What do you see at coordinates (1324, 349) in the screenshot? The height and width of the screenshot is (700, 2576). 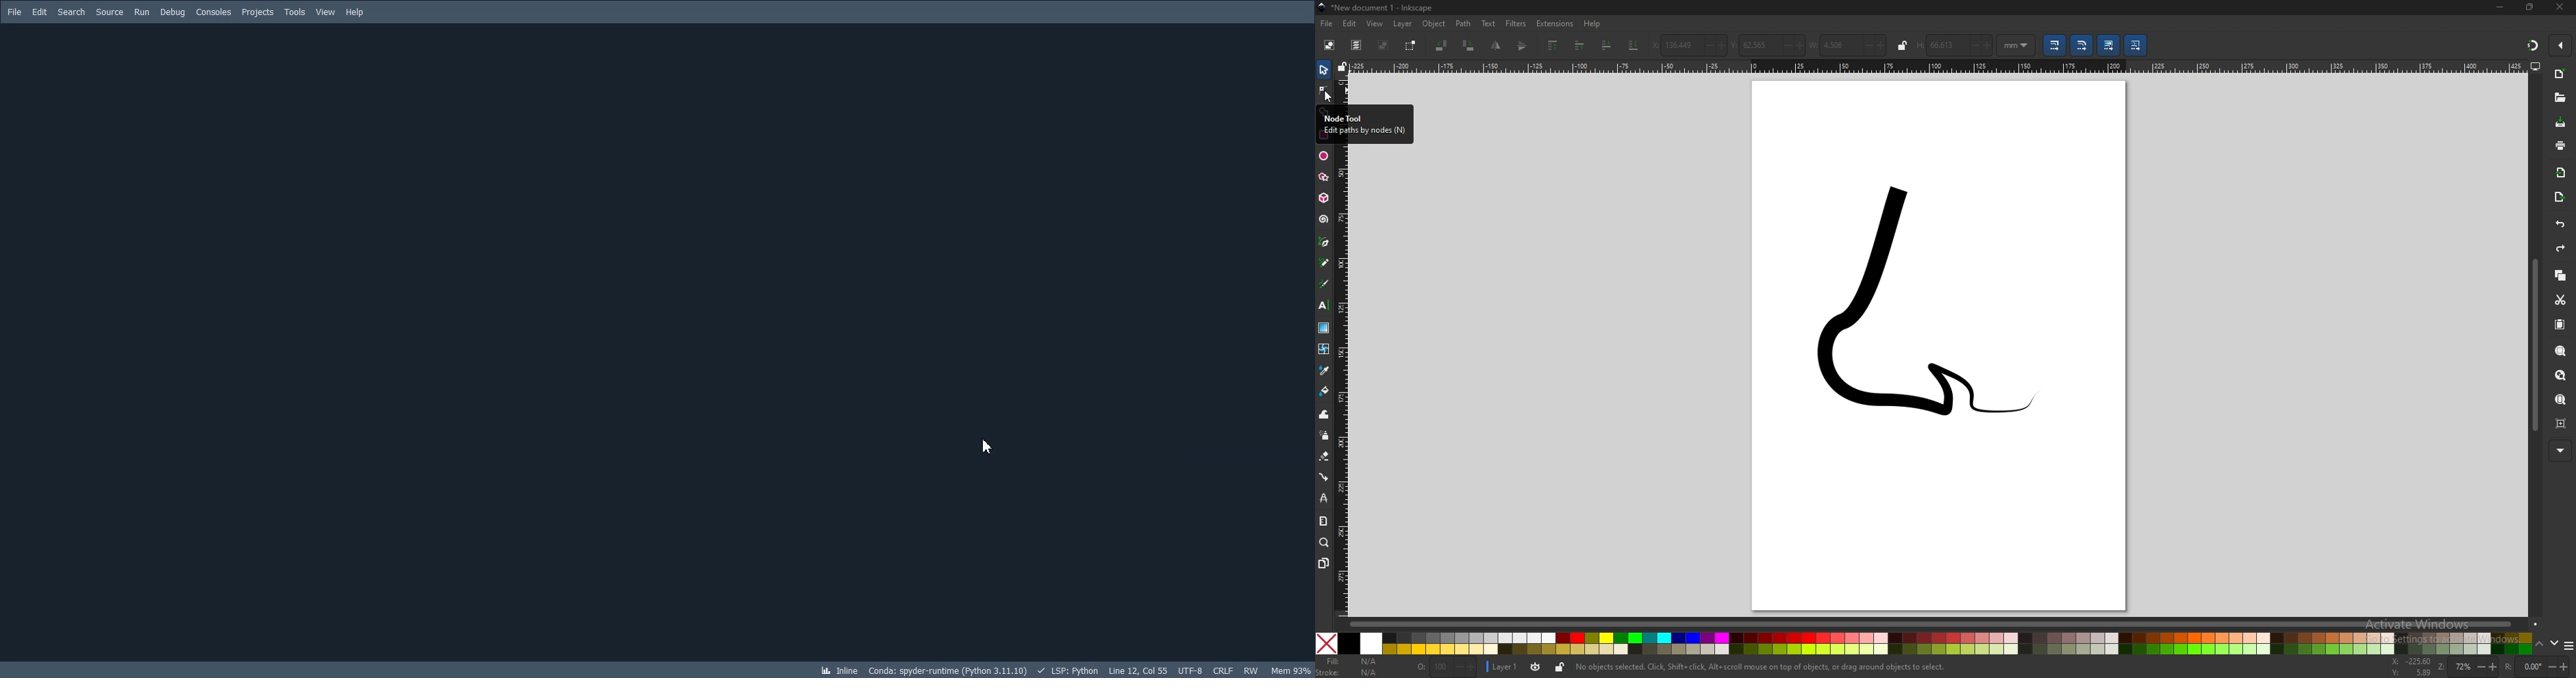 I see `mesh` at bounding box center [1324, 349].